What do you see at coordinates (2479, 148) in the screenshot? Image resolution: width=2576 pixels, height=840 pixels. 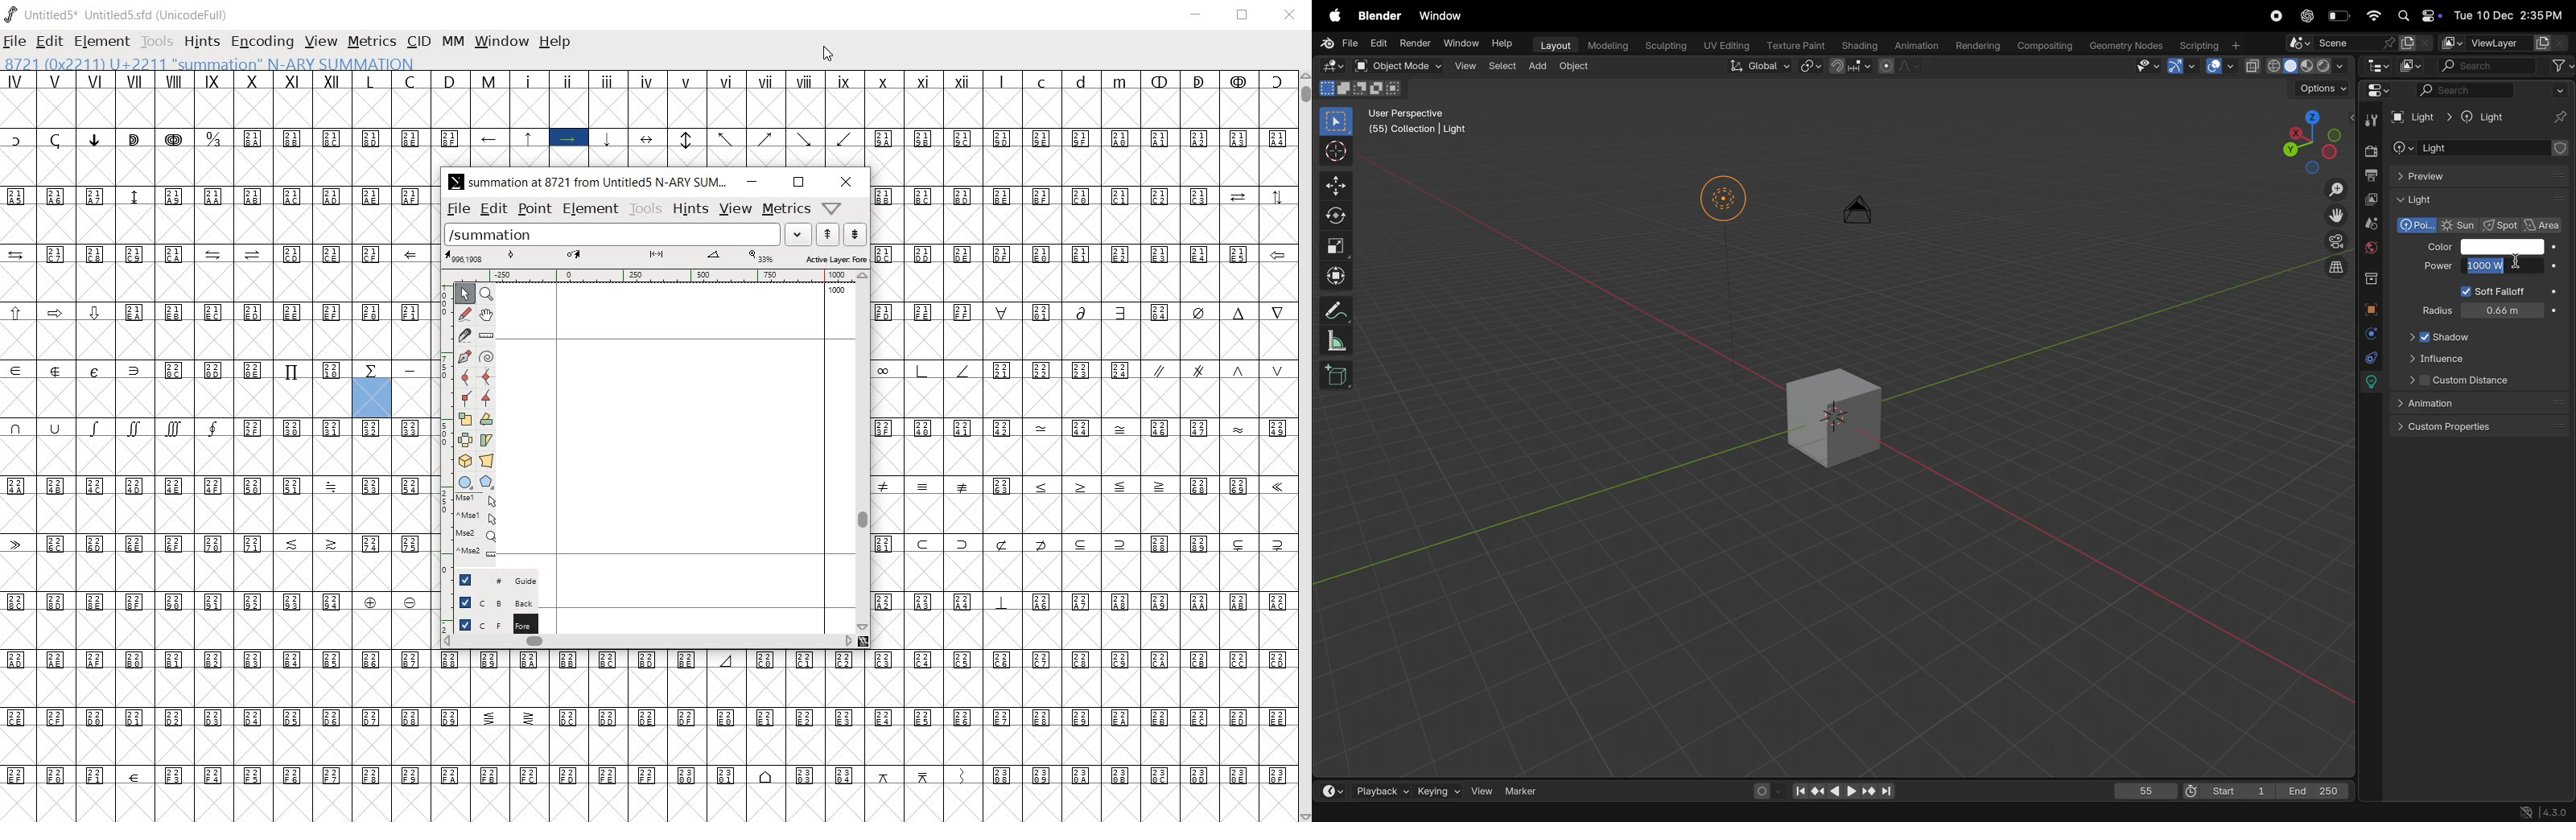 I see `light` at bounding box center [2479, 148].